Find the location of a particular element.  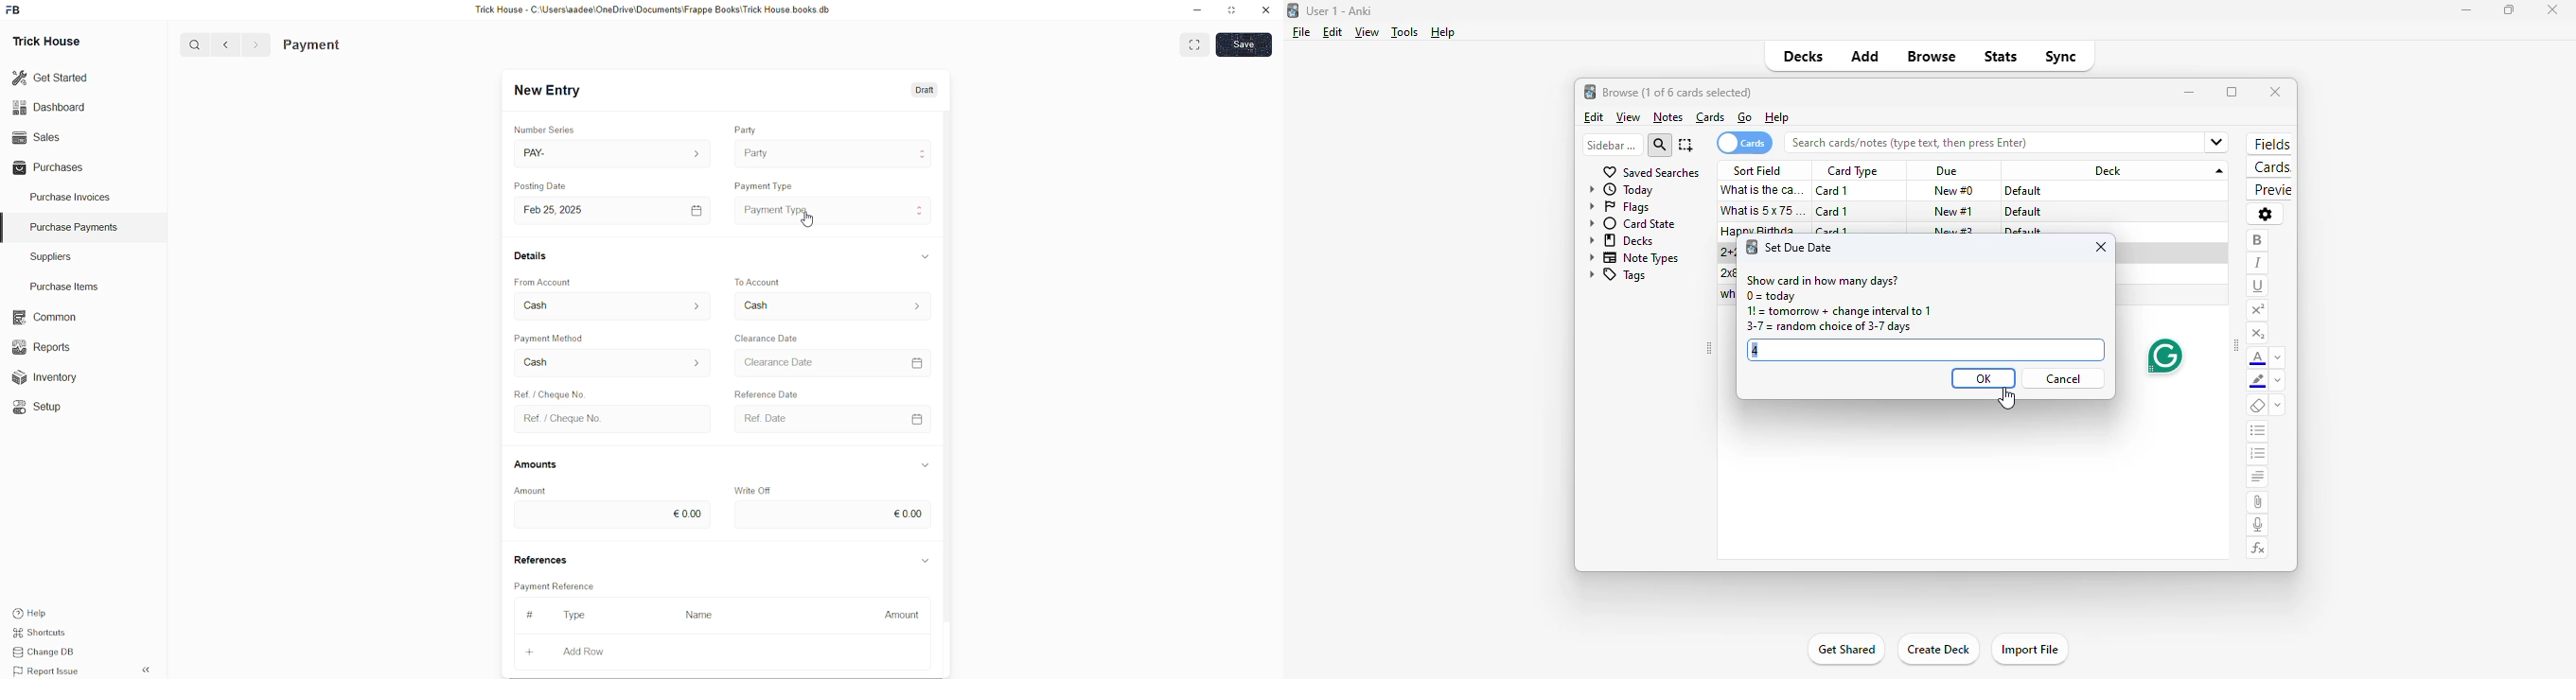

decks is located at coordinates (1622, 240).